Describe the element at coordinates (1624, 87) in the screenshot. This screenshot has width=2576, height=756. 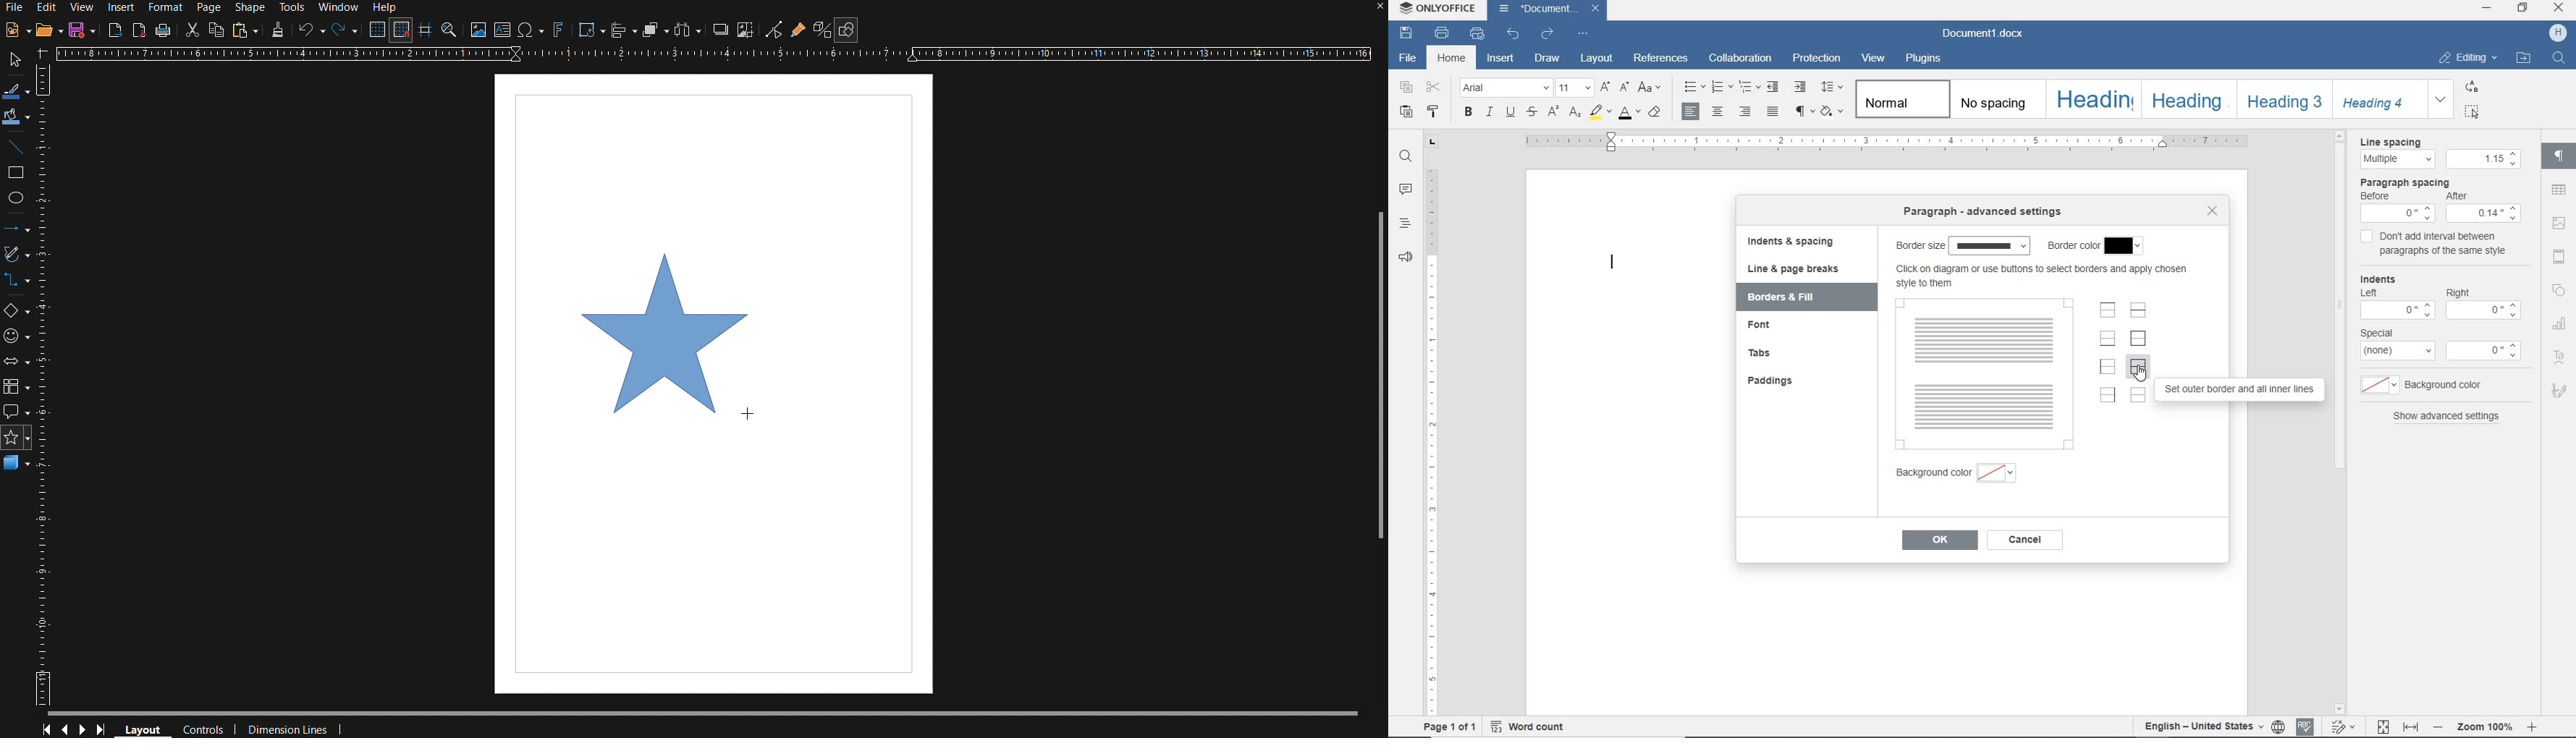
I see `decrement font size` at that location.